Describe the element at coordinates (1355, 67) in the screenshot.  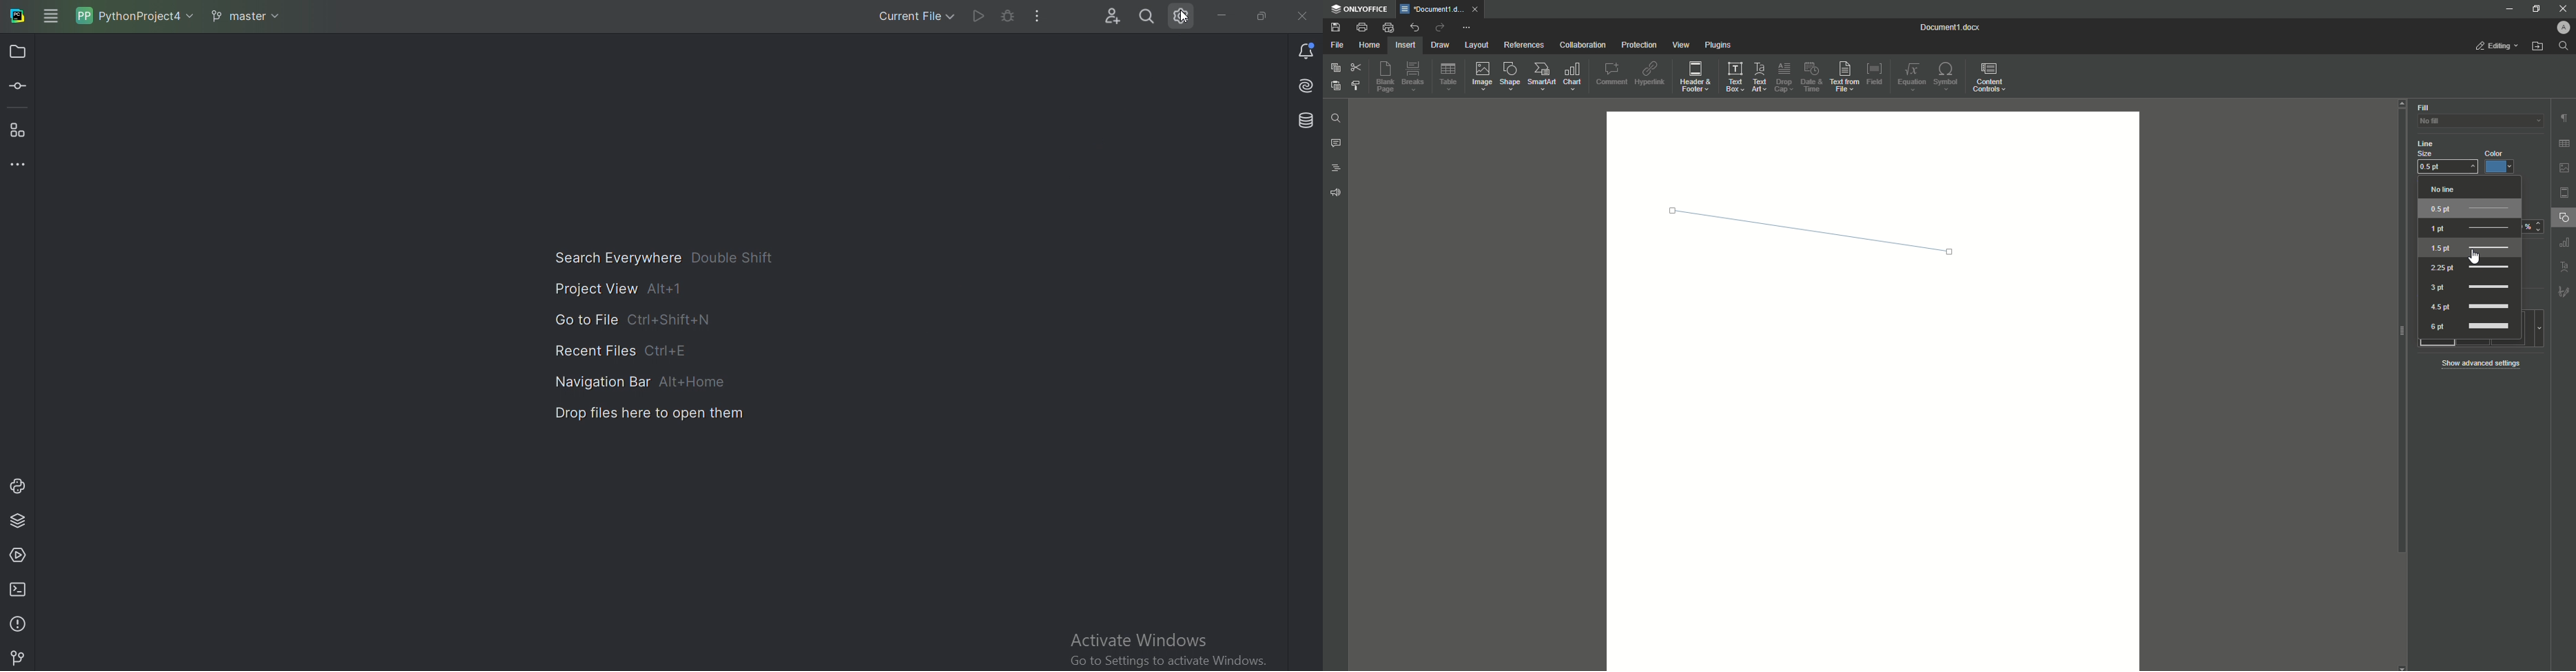
I see `Cut` at that location.